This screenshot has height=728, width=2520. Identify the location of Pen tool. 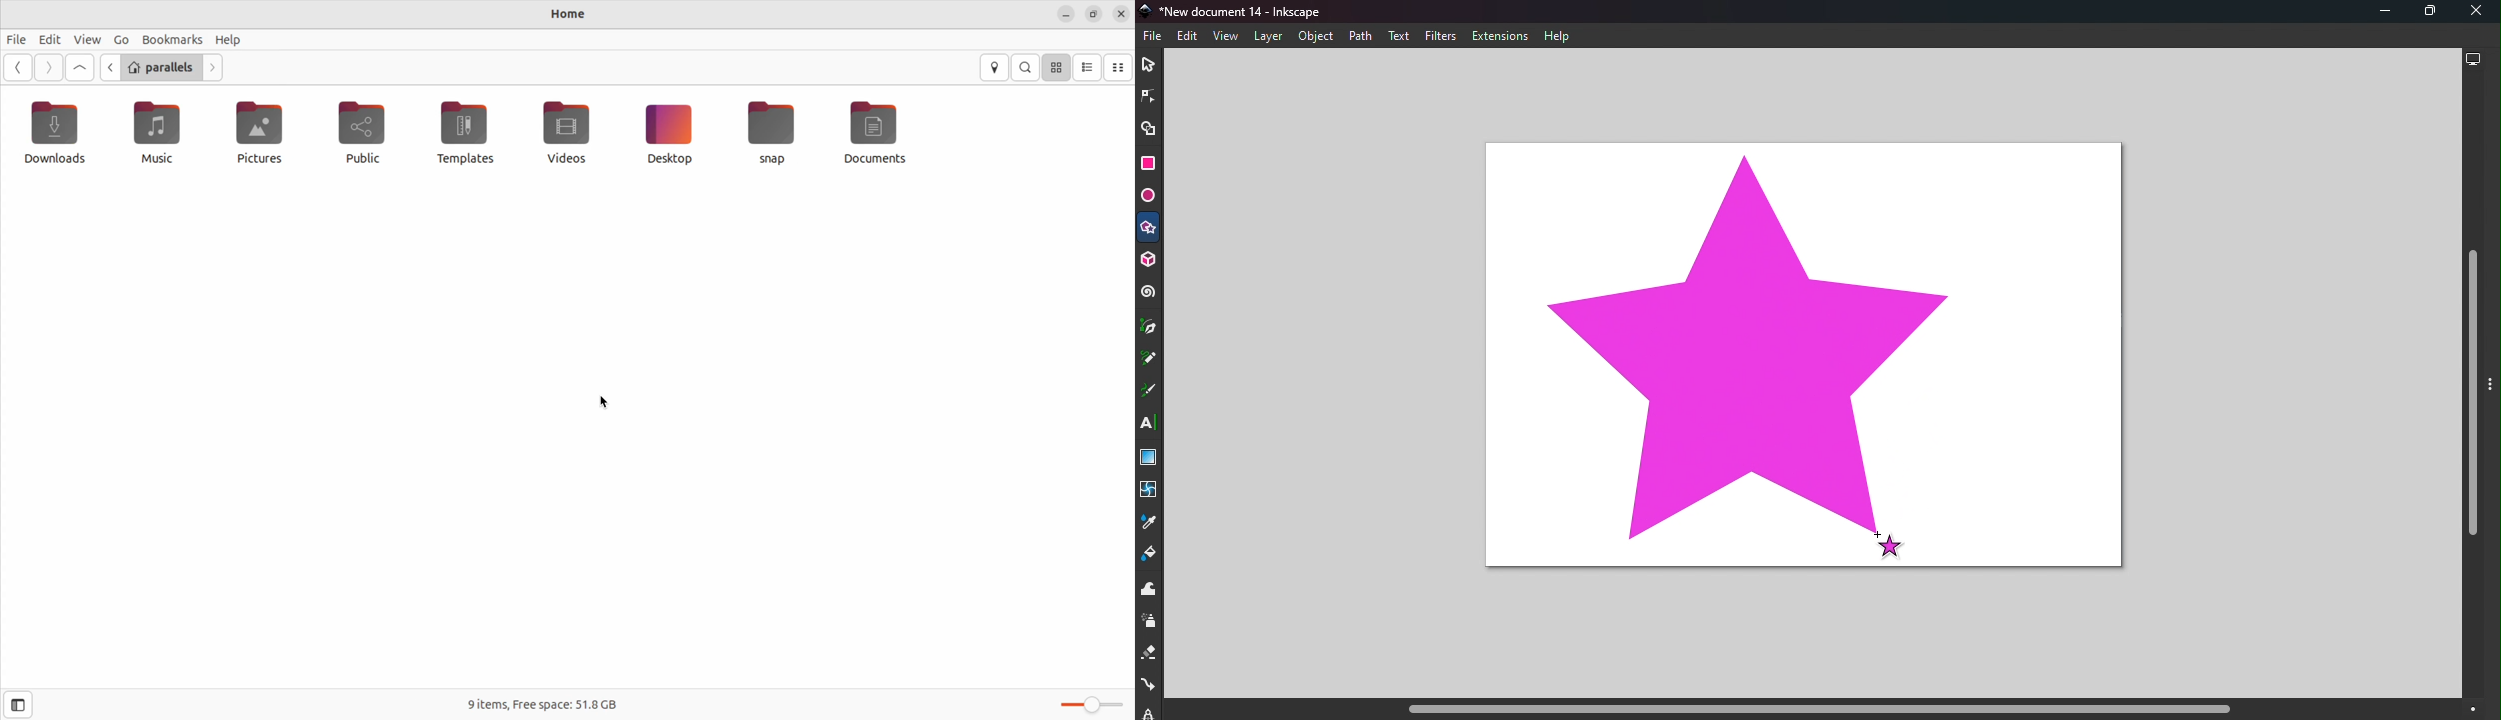
(1150, 327).